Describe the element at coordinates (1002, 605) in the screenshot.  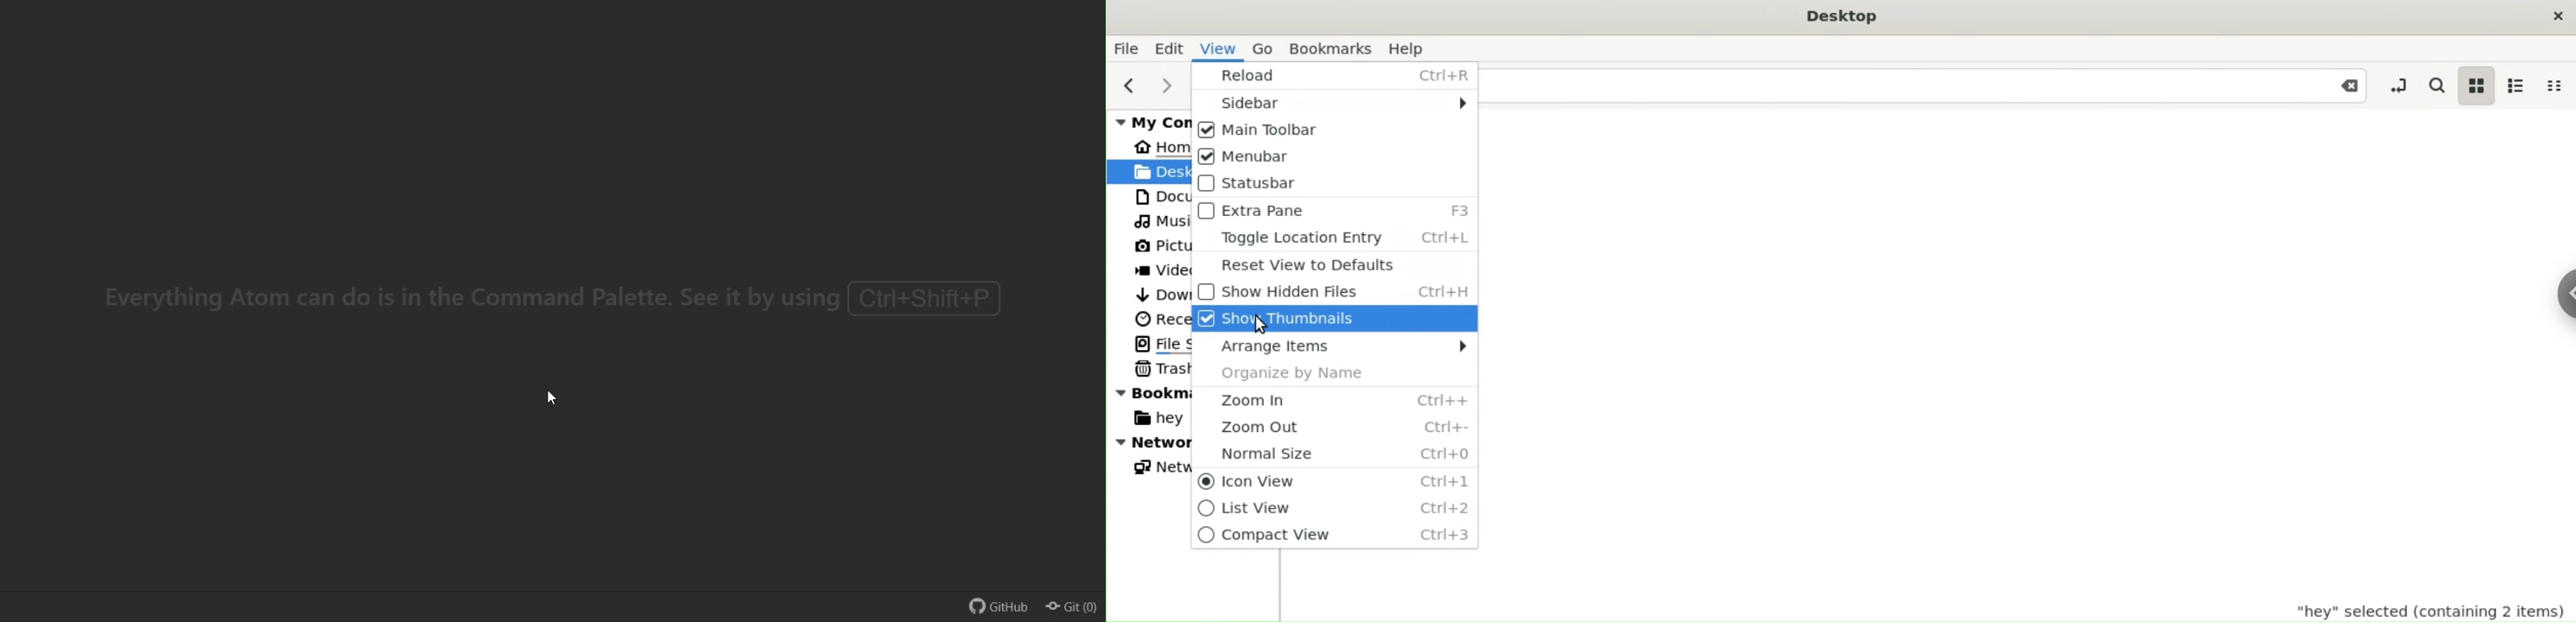
I see `github` at that location.